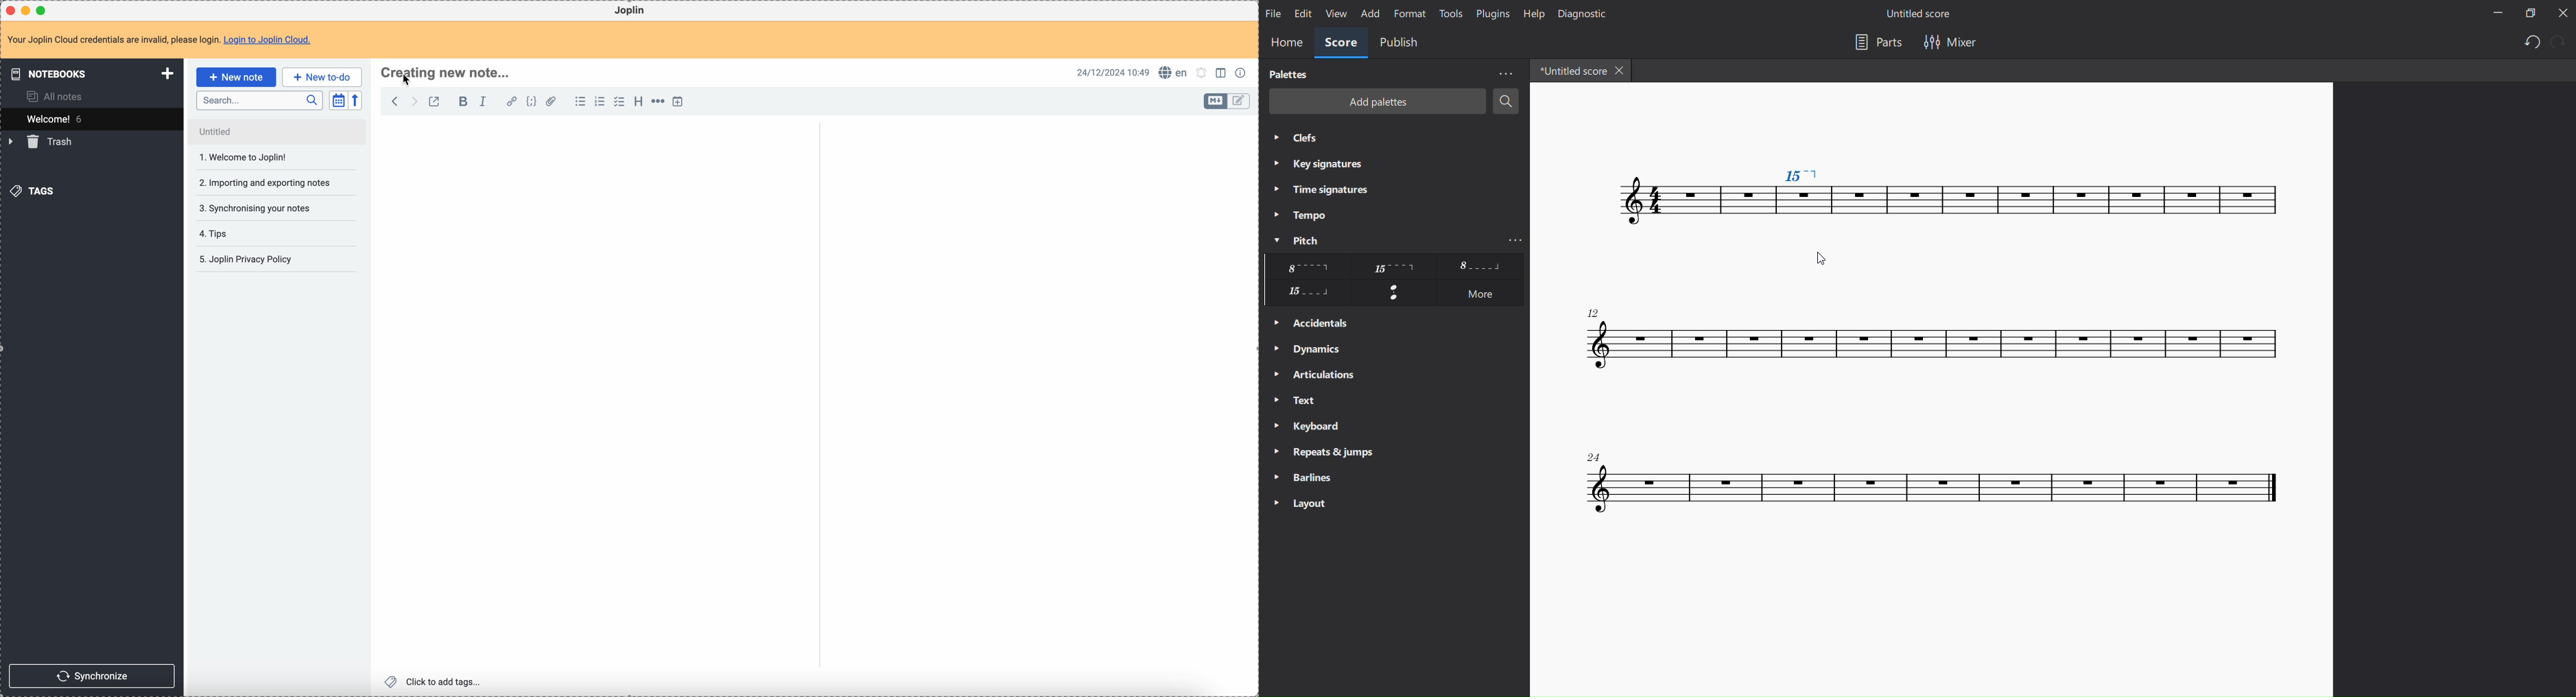  Describe the element at coordinates (1215, 101) in the screenshot. I see `toggle edit layout` at that location.